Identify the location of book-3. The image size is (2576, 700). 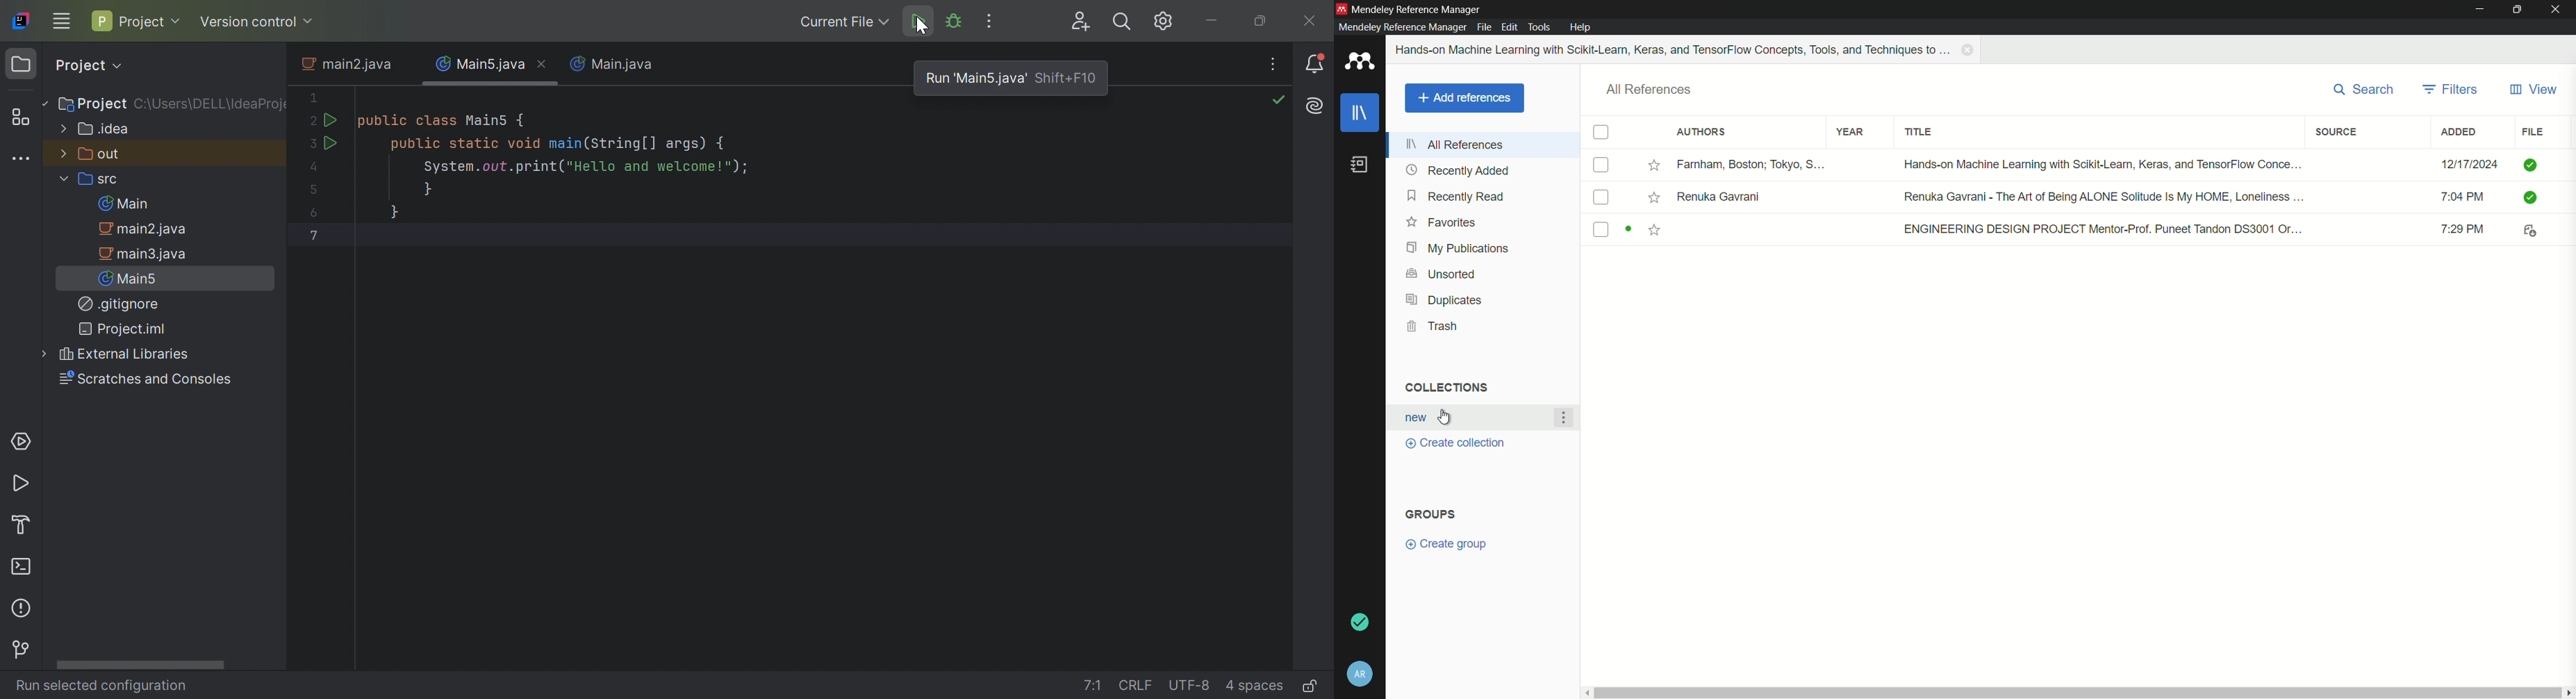
(2072, 230).